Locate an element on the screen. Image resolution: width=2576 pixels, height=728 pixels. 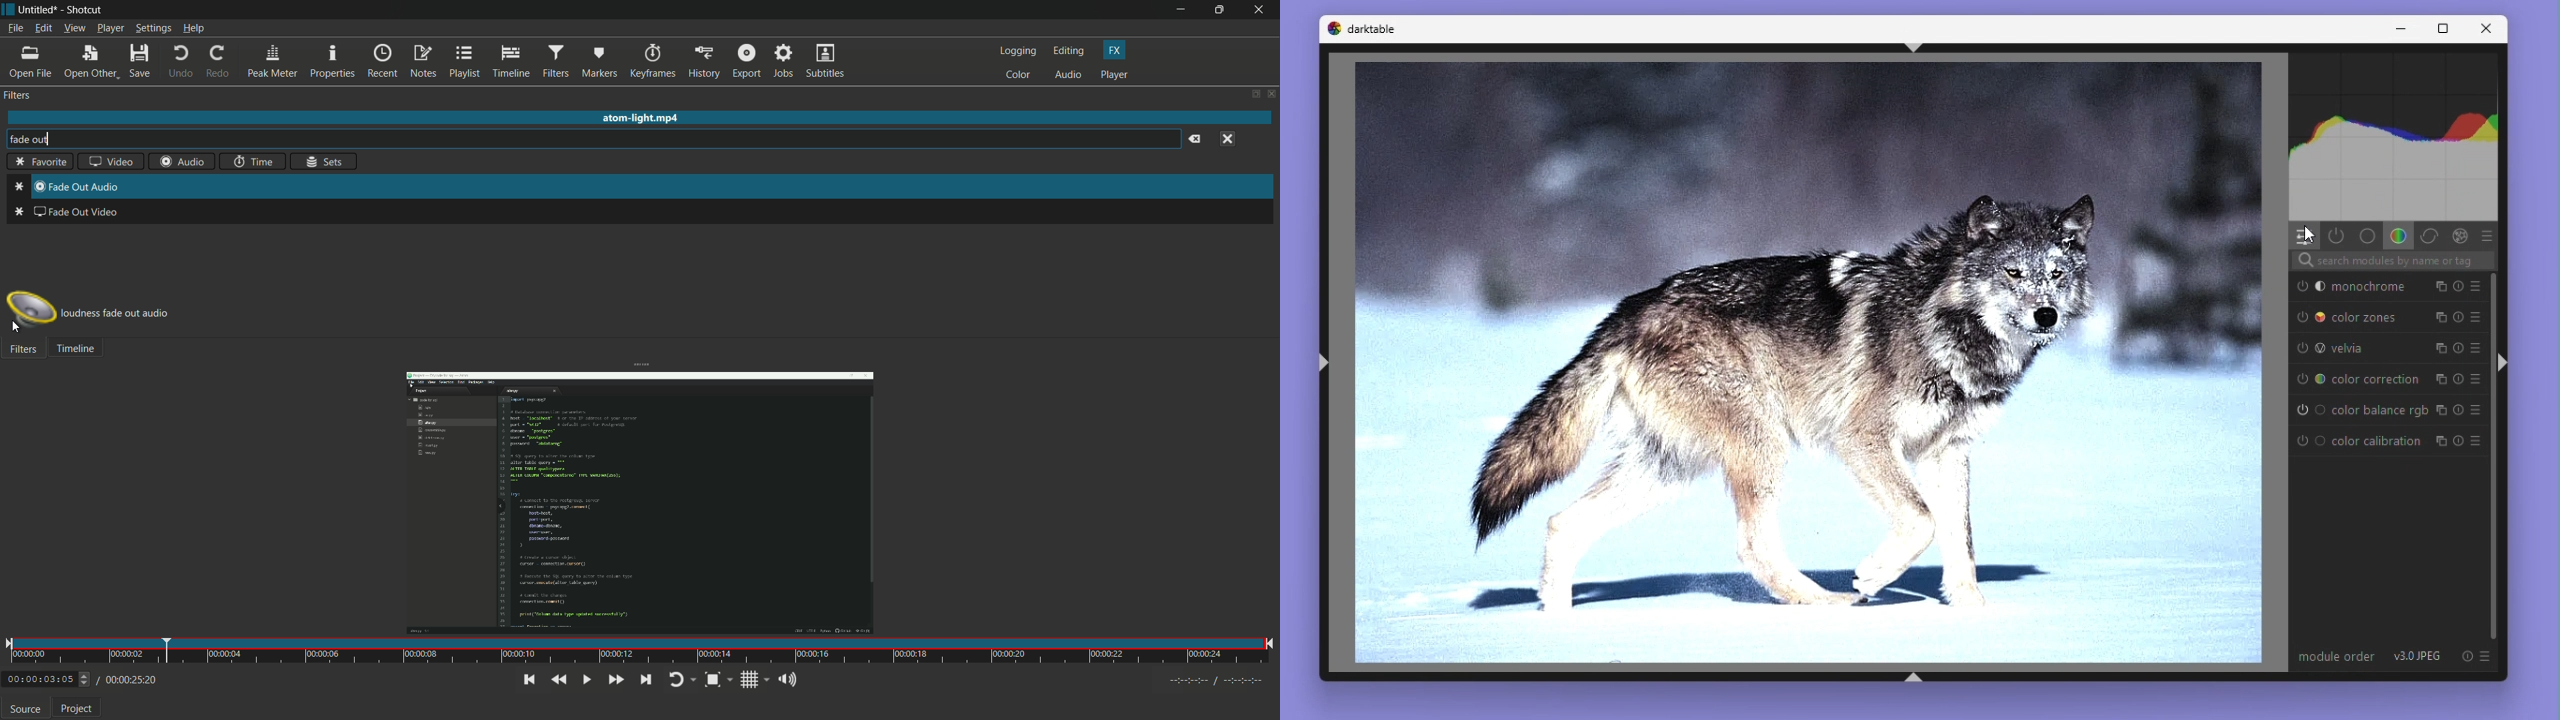
velvia is located at coordinates (2358, 348).